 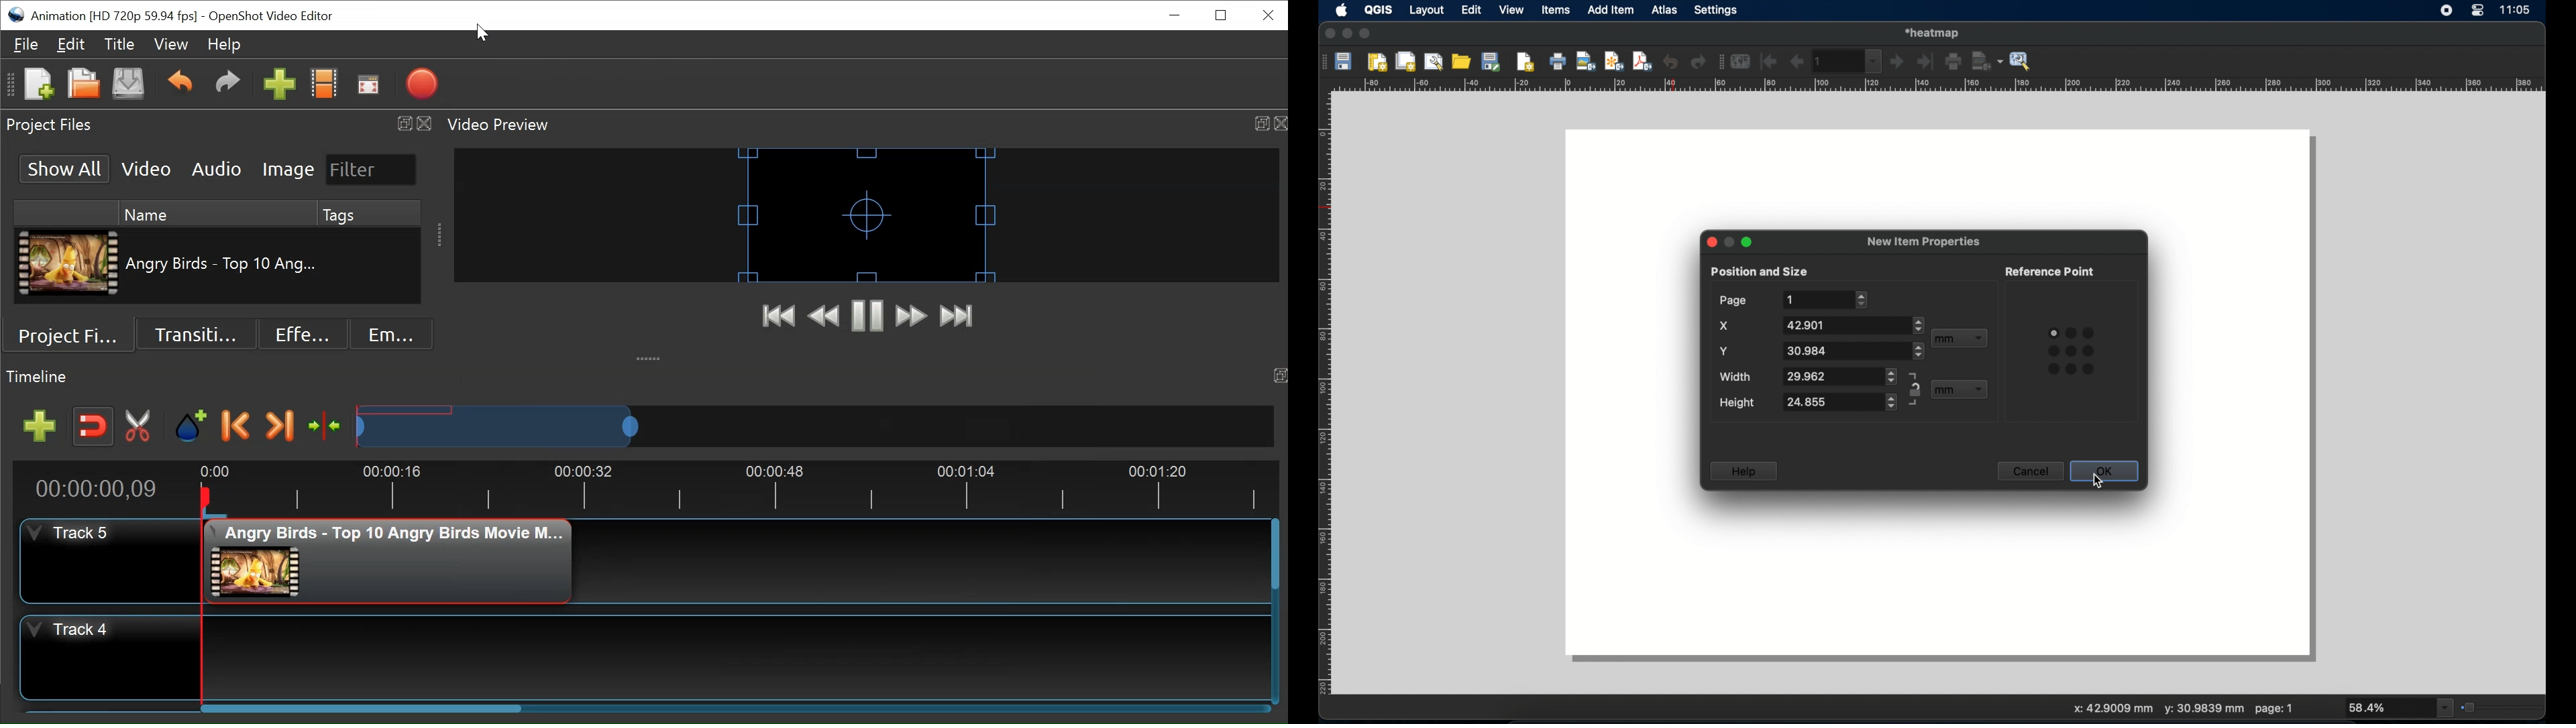 What do you see at coordinates (1733, 301) in the screenshot?
I see `page` at bounding box center [1733, 301].